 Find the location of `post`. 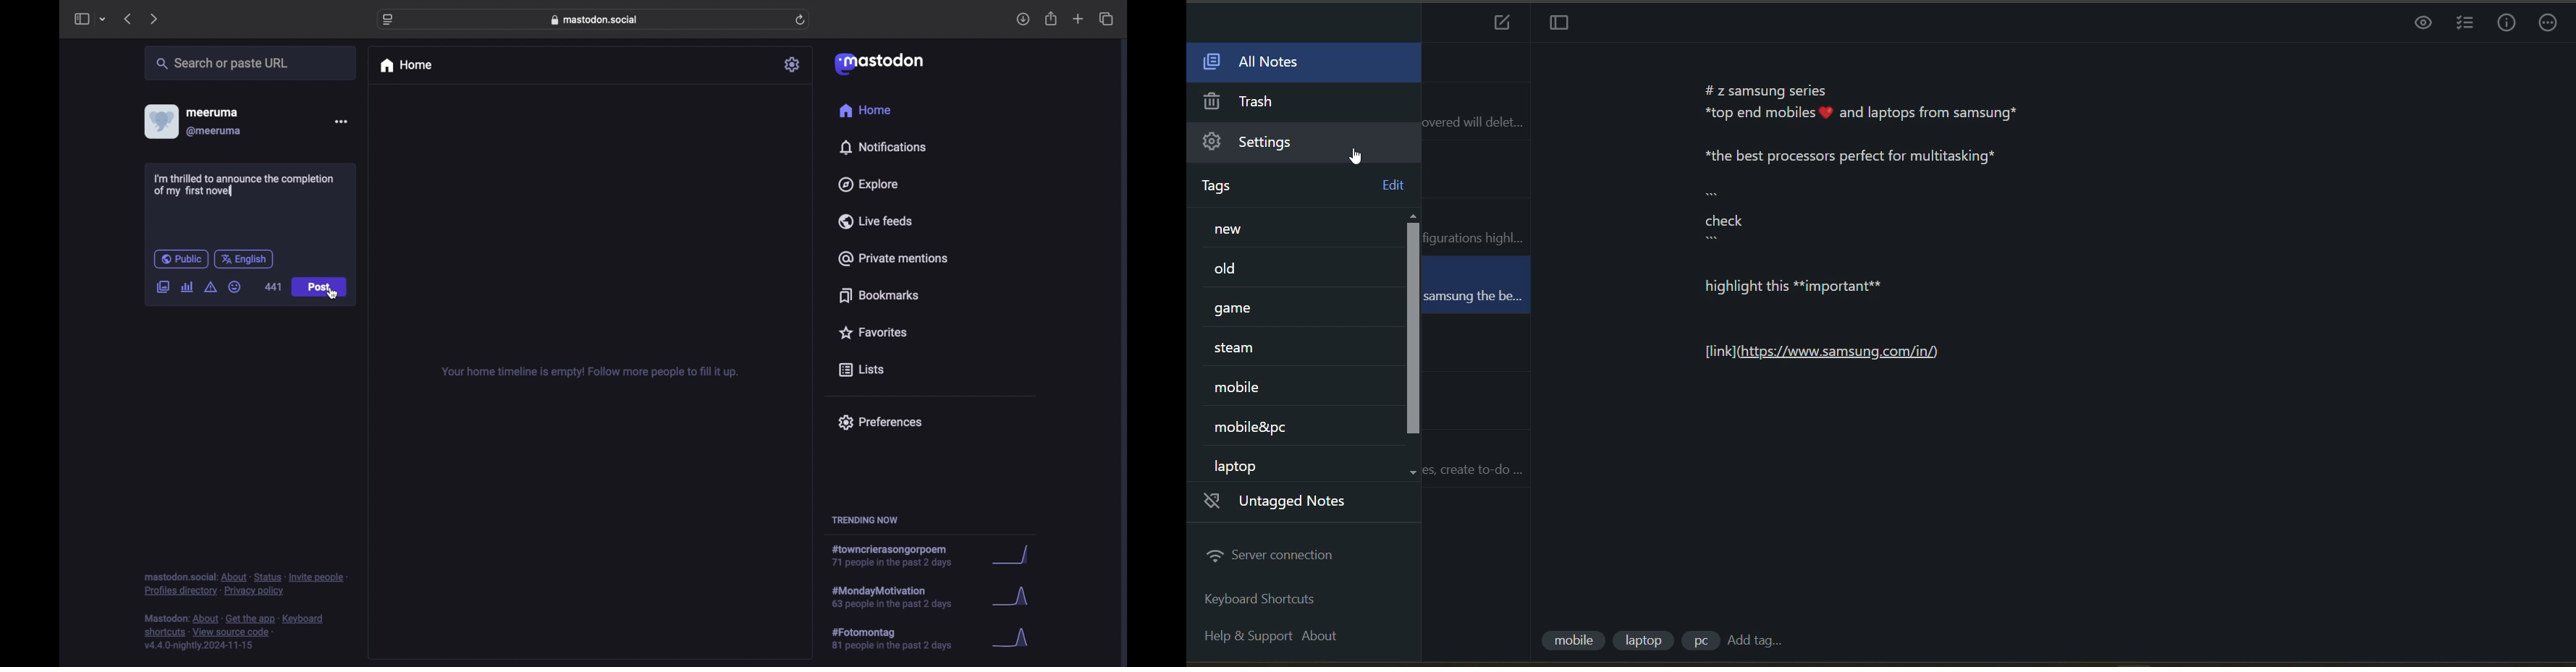

post is located at coordinates (320, 287).